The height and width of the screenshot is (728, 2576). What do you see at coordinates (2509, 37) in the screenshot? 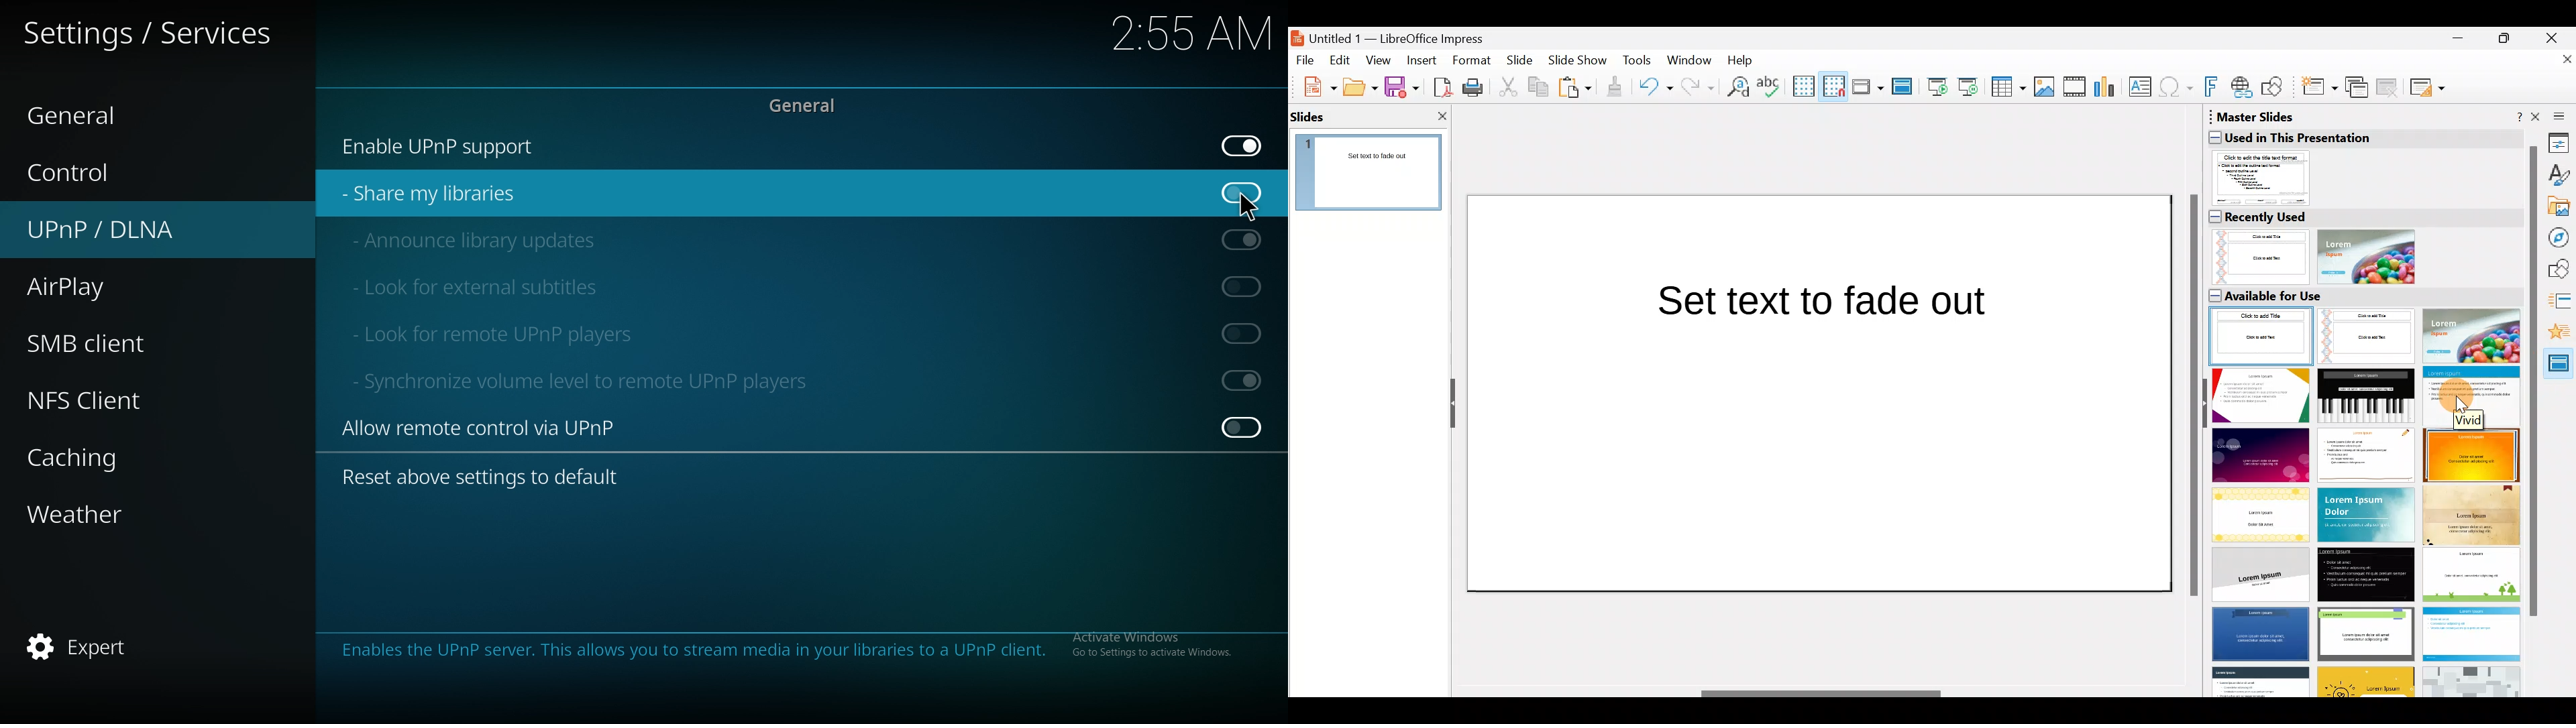
I see `Maximise` at bounding box center [2509, 37].